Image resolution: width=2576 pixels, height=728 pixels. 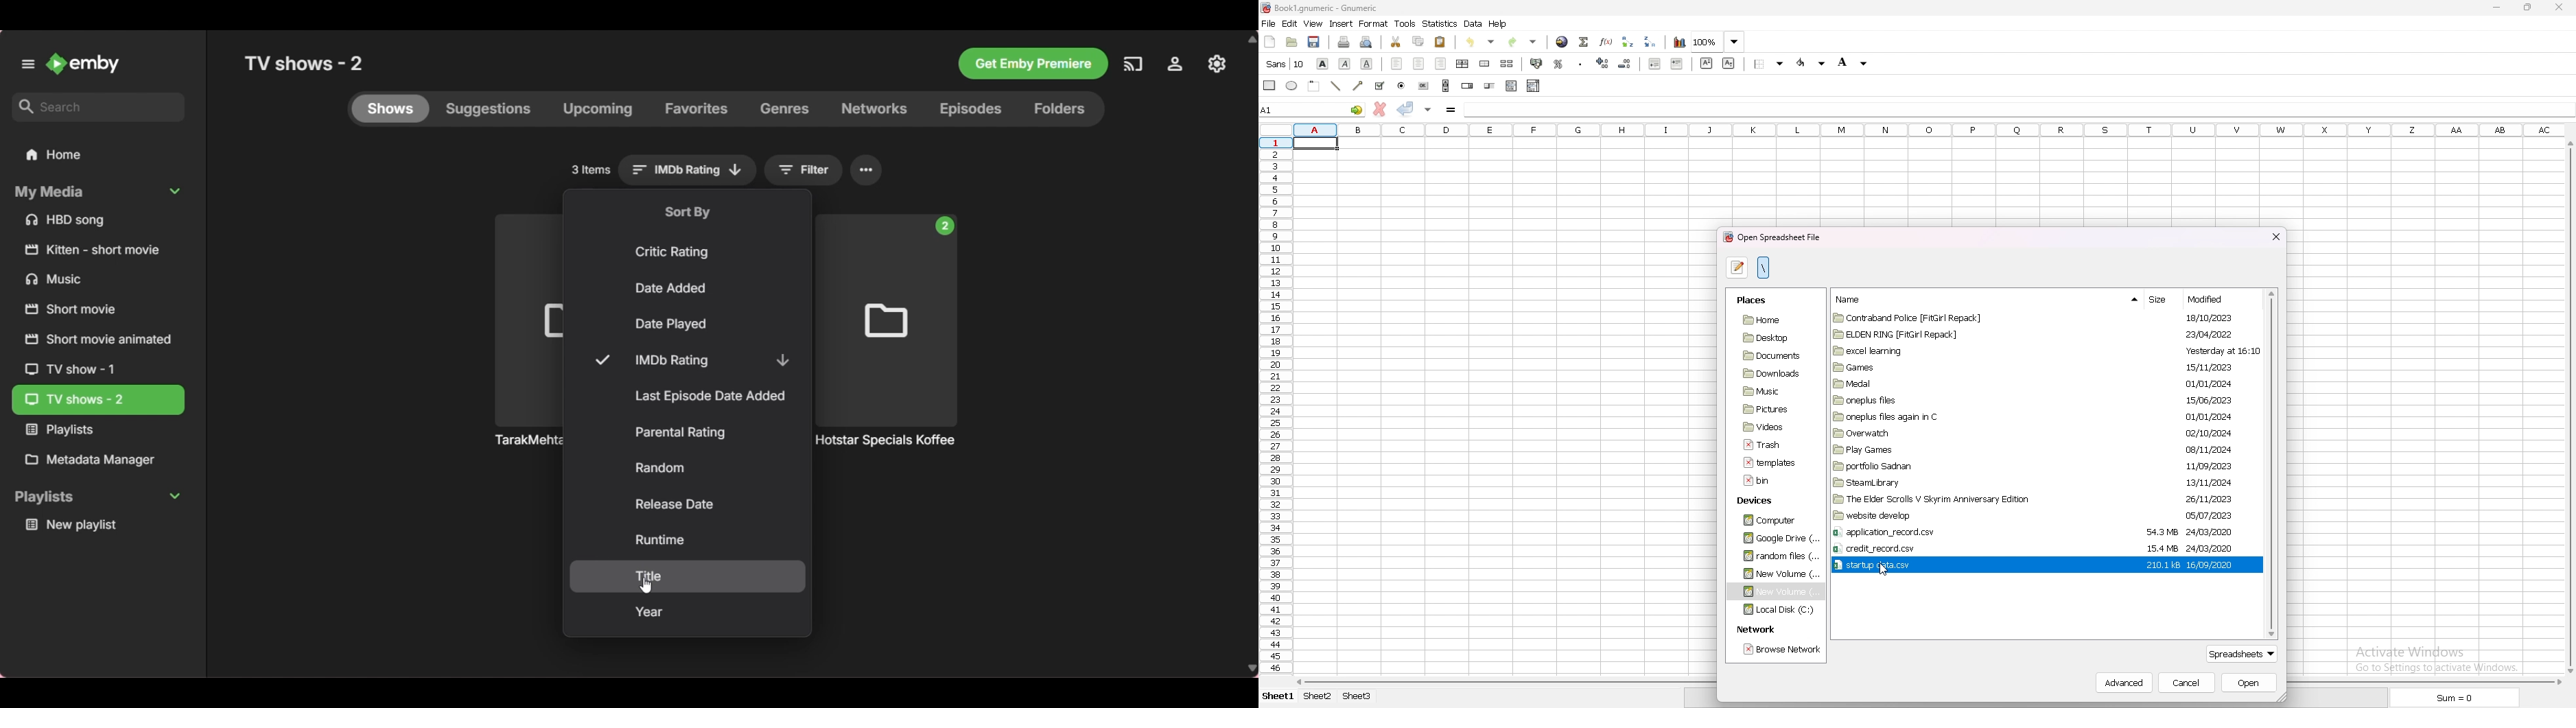 What do you see at coordinates (1451, 109) in the screenshot?
I see `formula` at bounding box center [1451, 109].